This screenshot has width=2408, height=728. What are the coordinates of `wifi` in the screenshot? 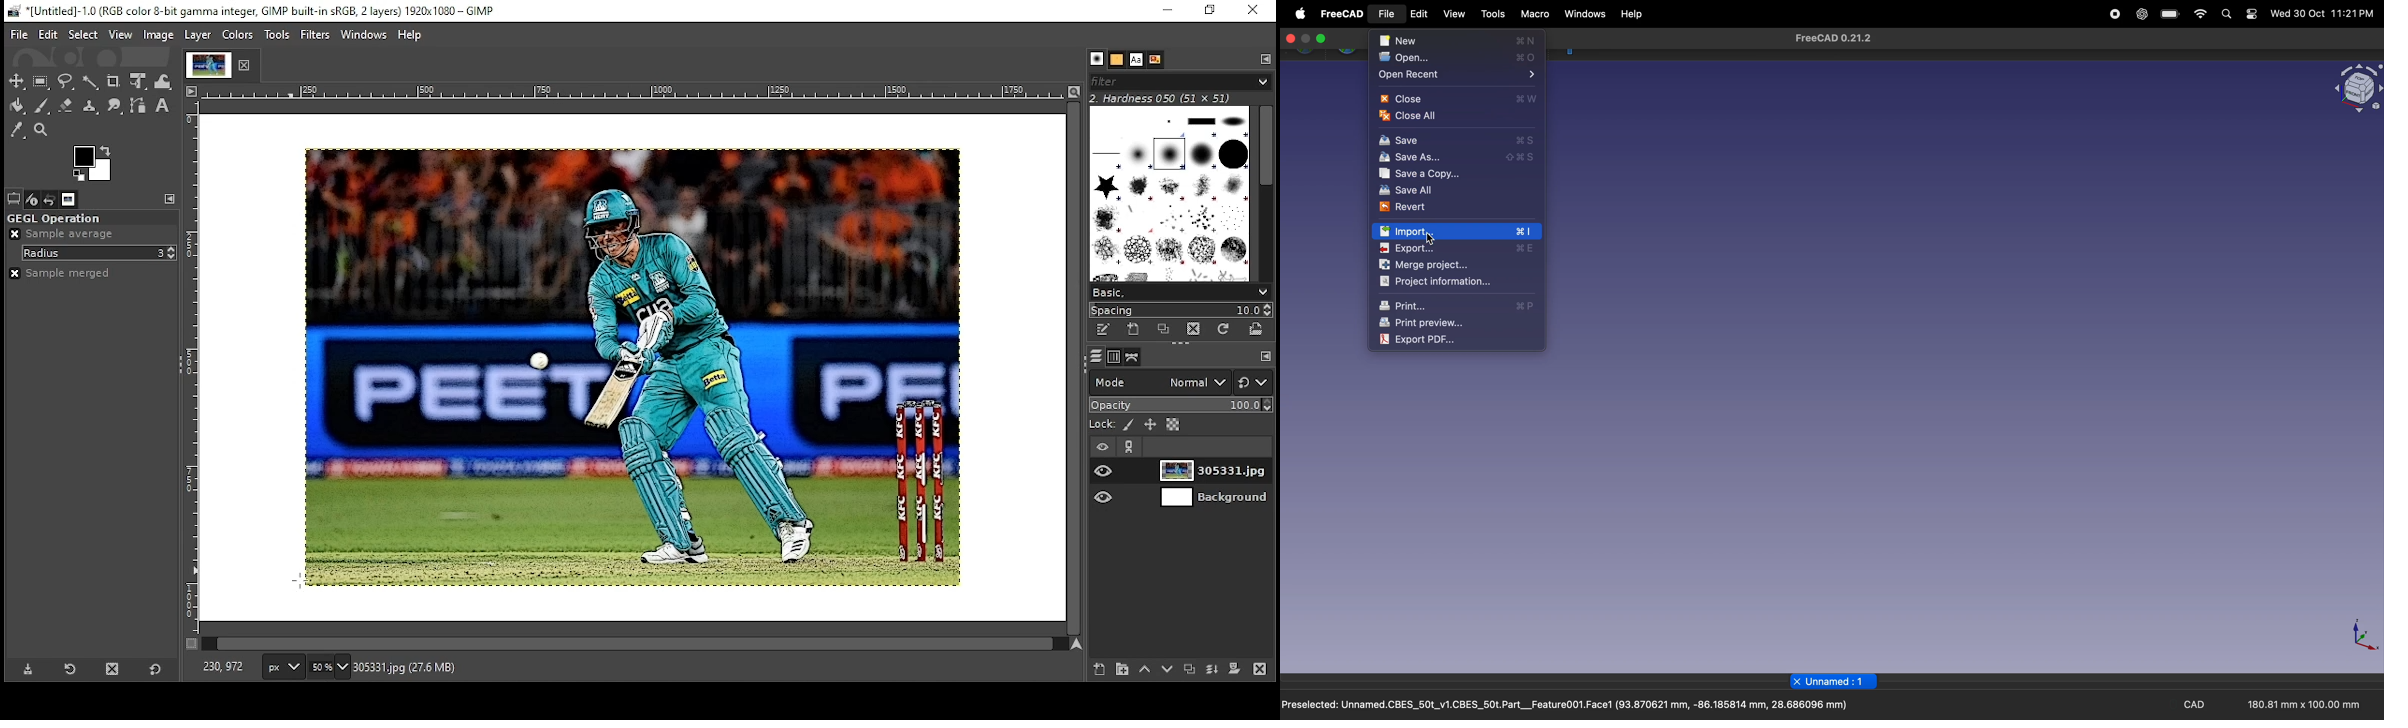 It's located at (2200, 15).